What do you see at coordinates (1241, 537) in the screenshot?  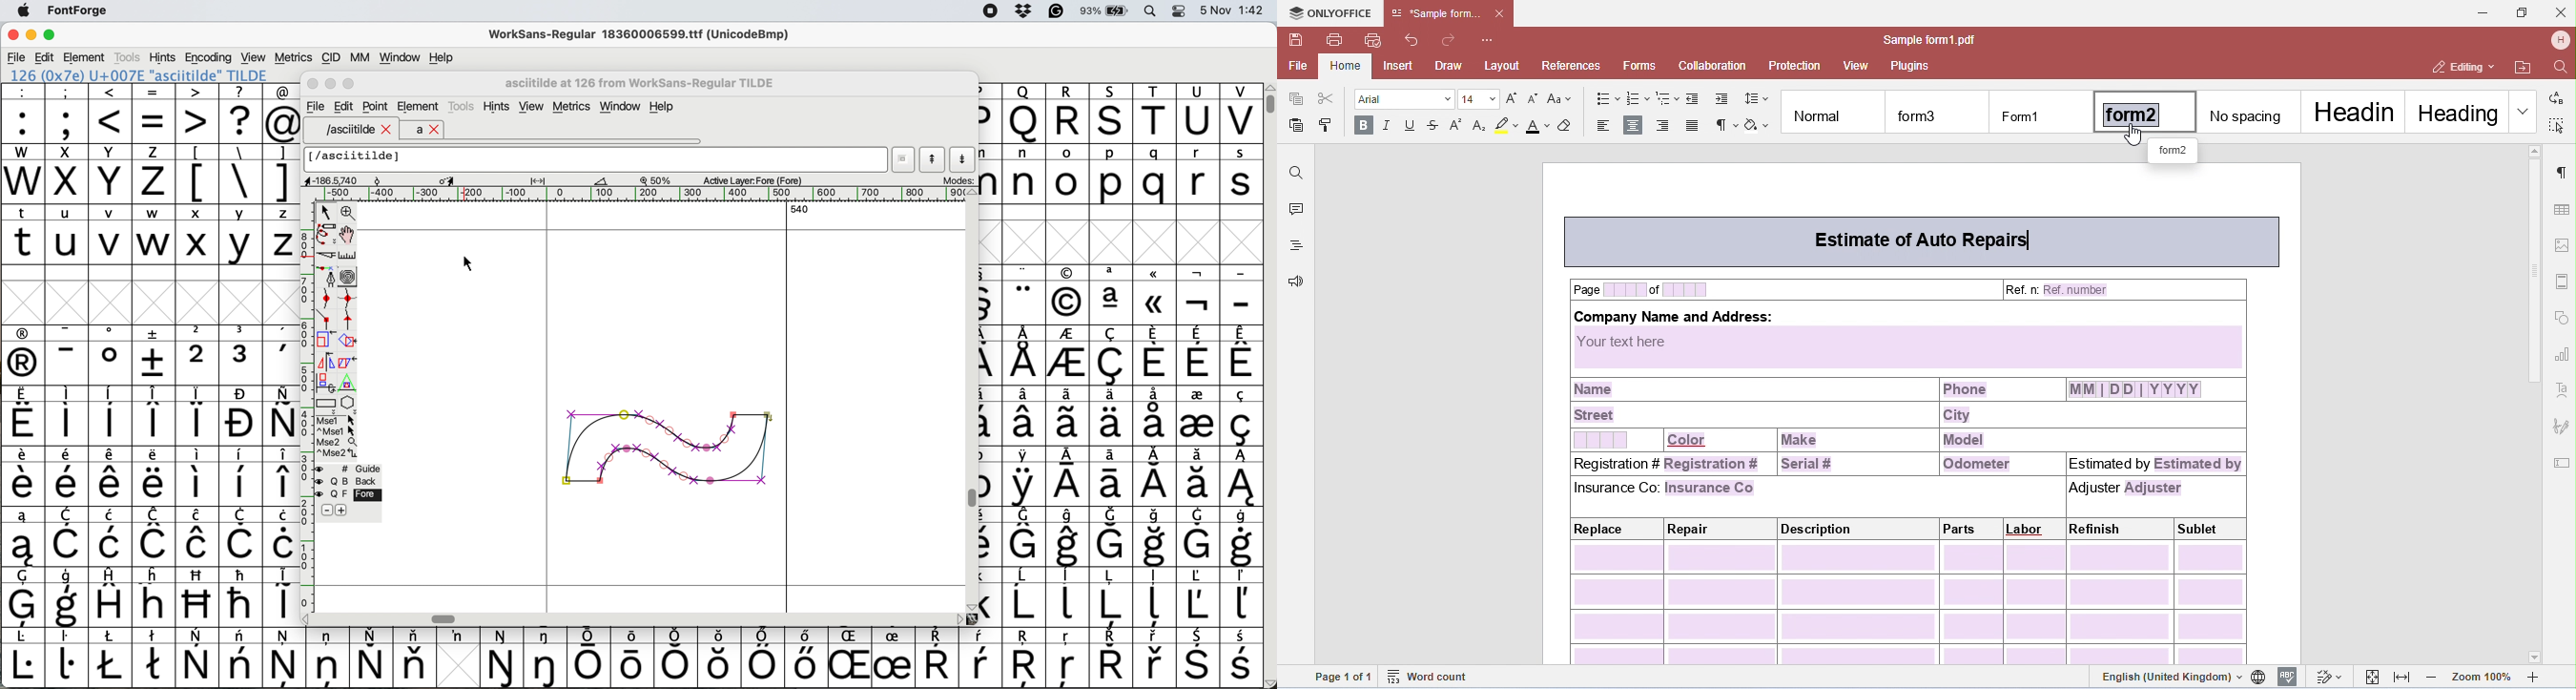 I see `symbol` at bounding box center [1241, 537].